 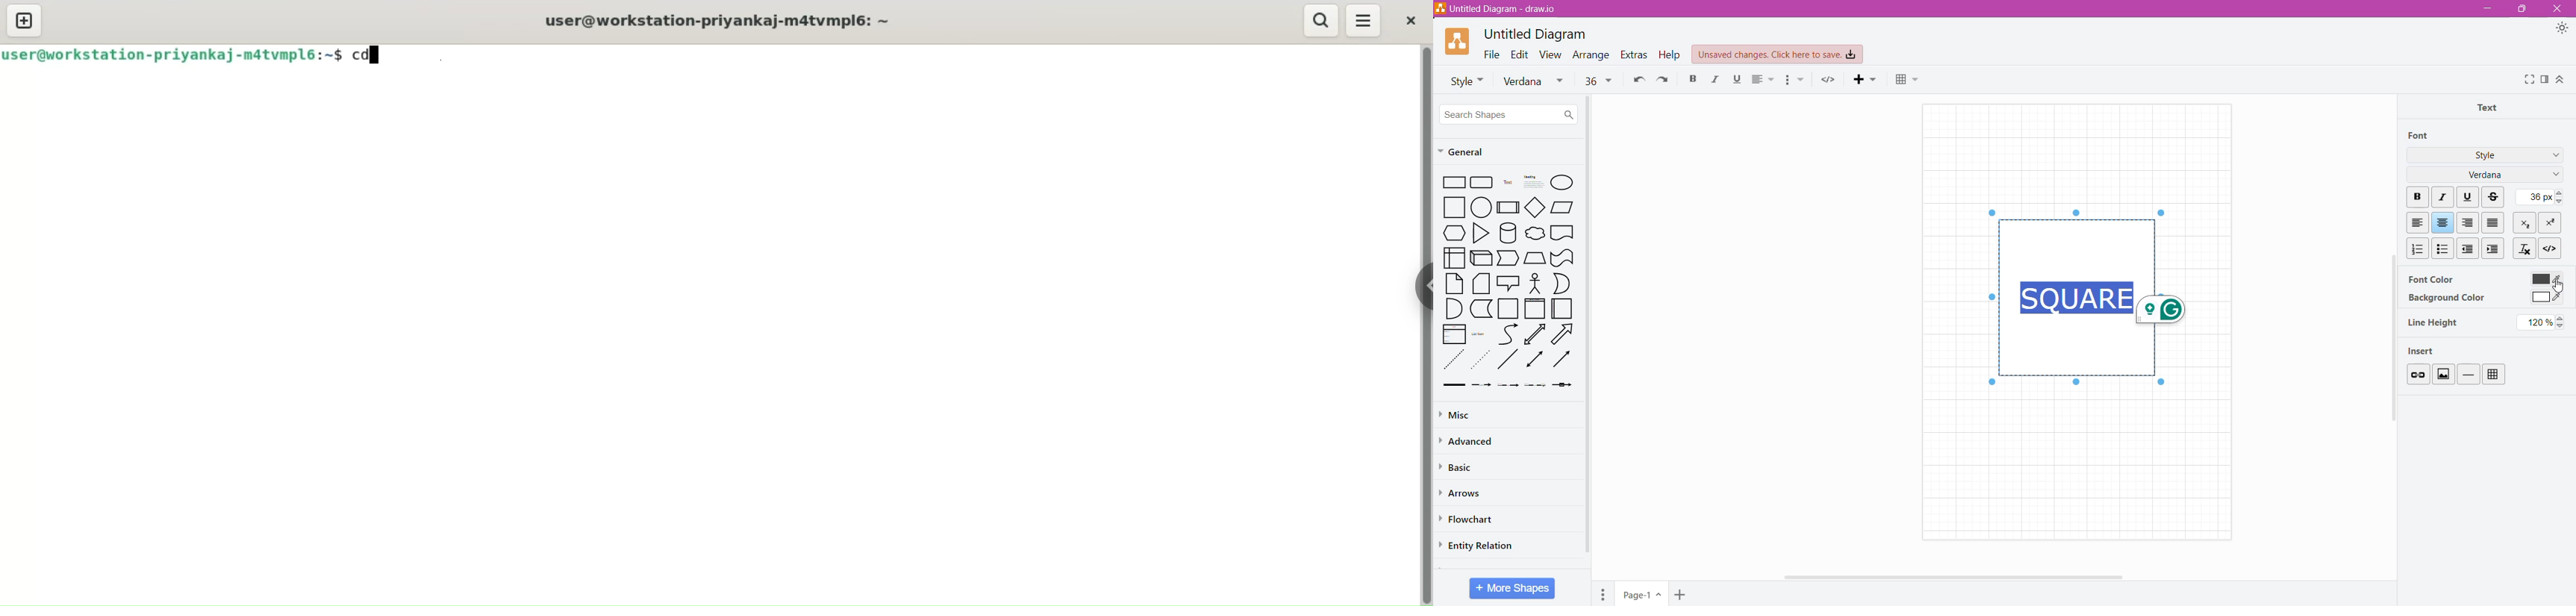 What do you see at coordinates (1535, 360) in the screenshot?
I see `Double Arrow ` at bounding box center [1535, 360].